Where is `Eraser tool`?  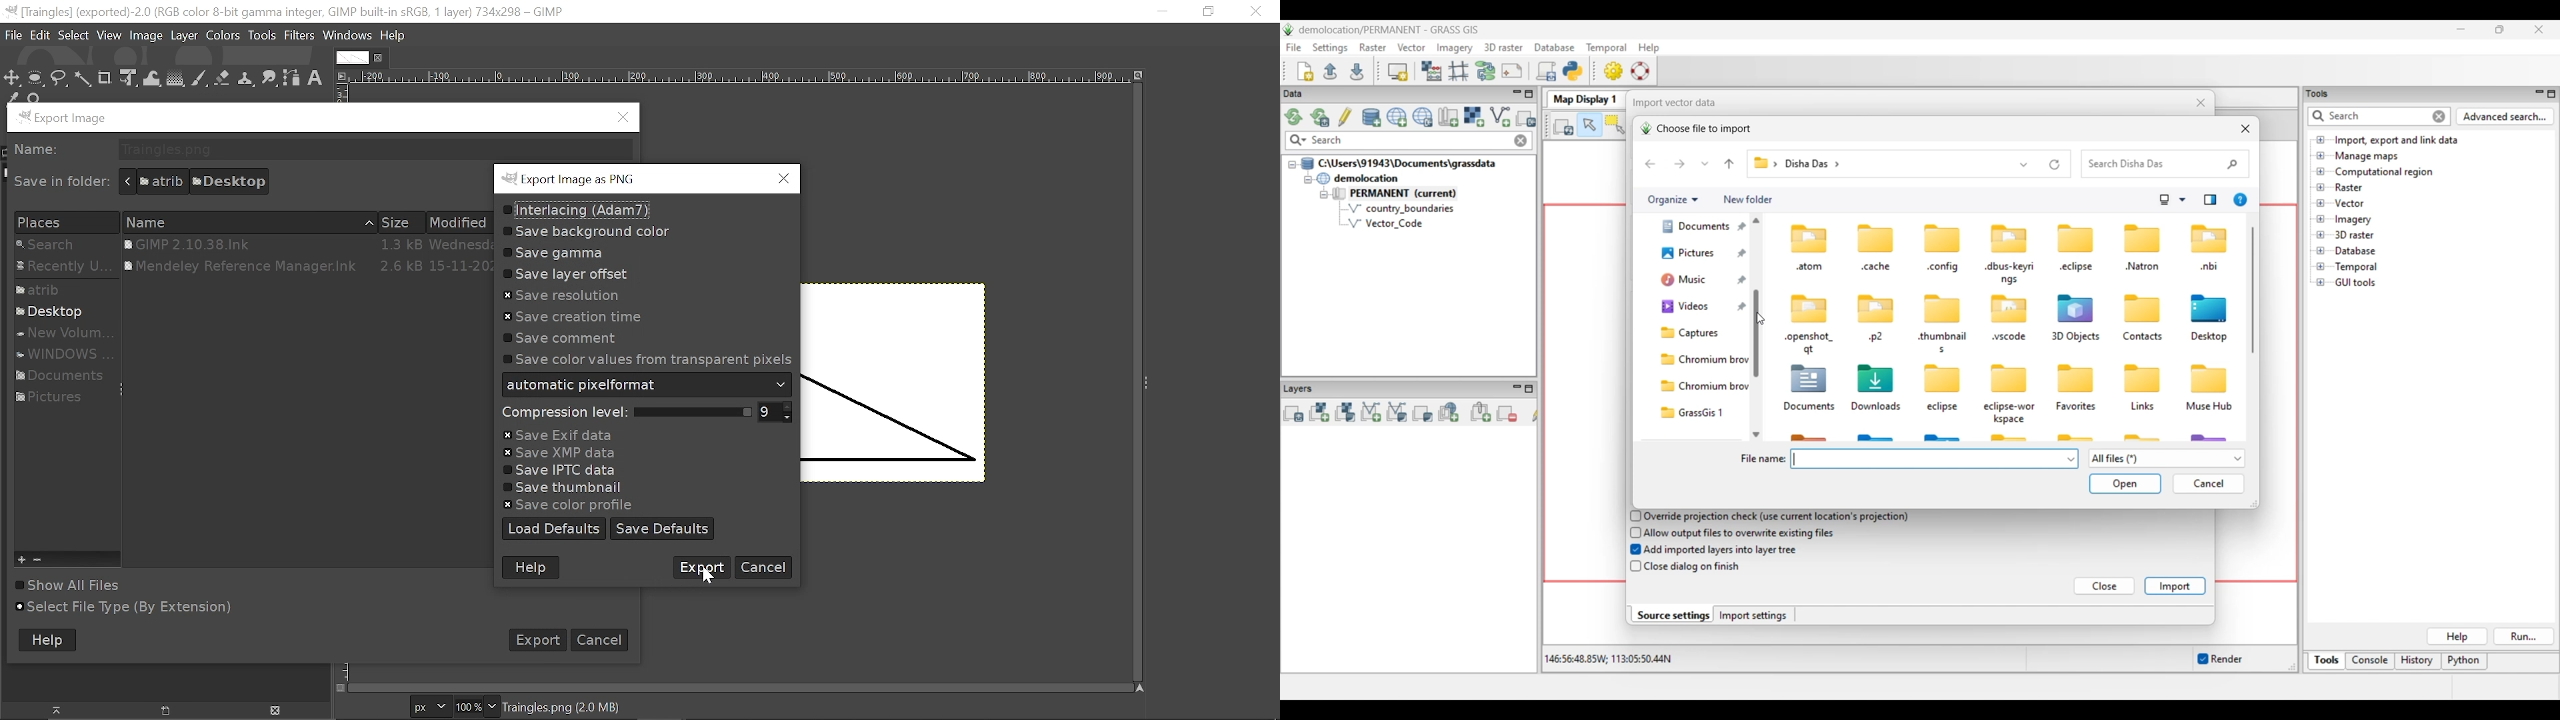 Eraser tool is located at coordinates (223, 80).